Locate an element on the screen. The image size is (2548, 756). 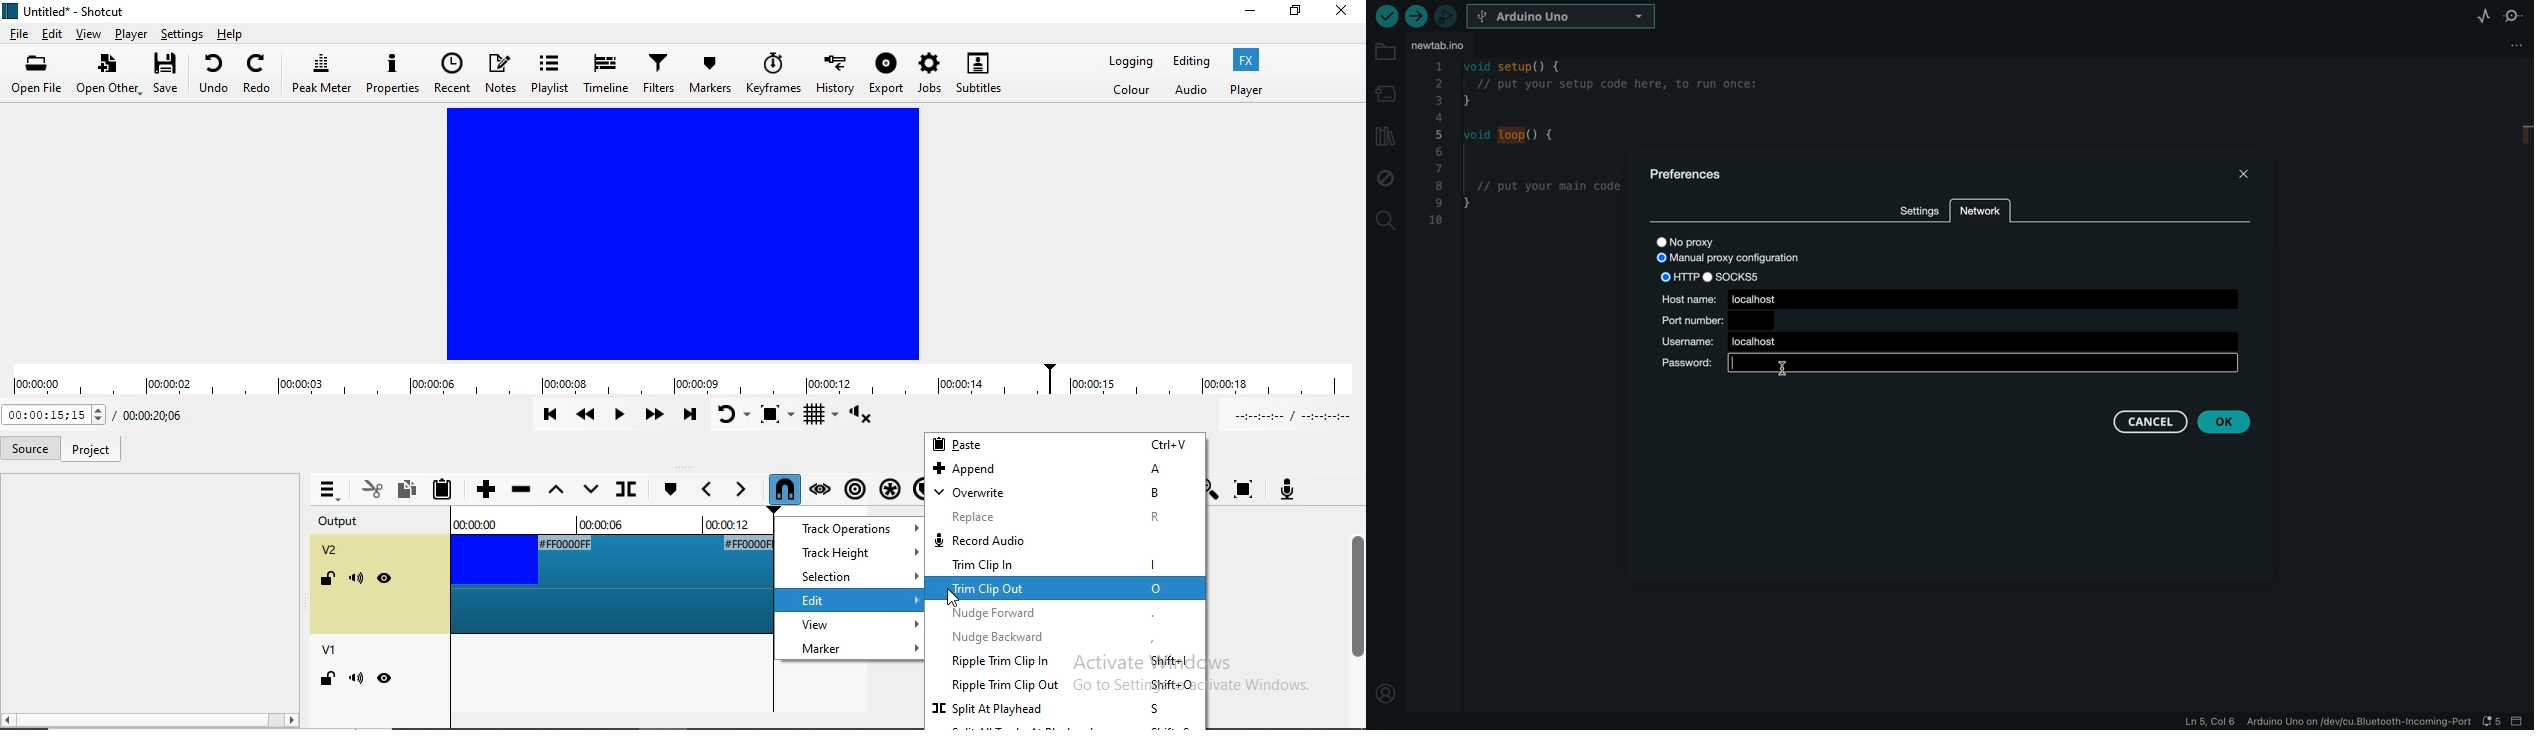
timeline is located at coordinates (683, 382).